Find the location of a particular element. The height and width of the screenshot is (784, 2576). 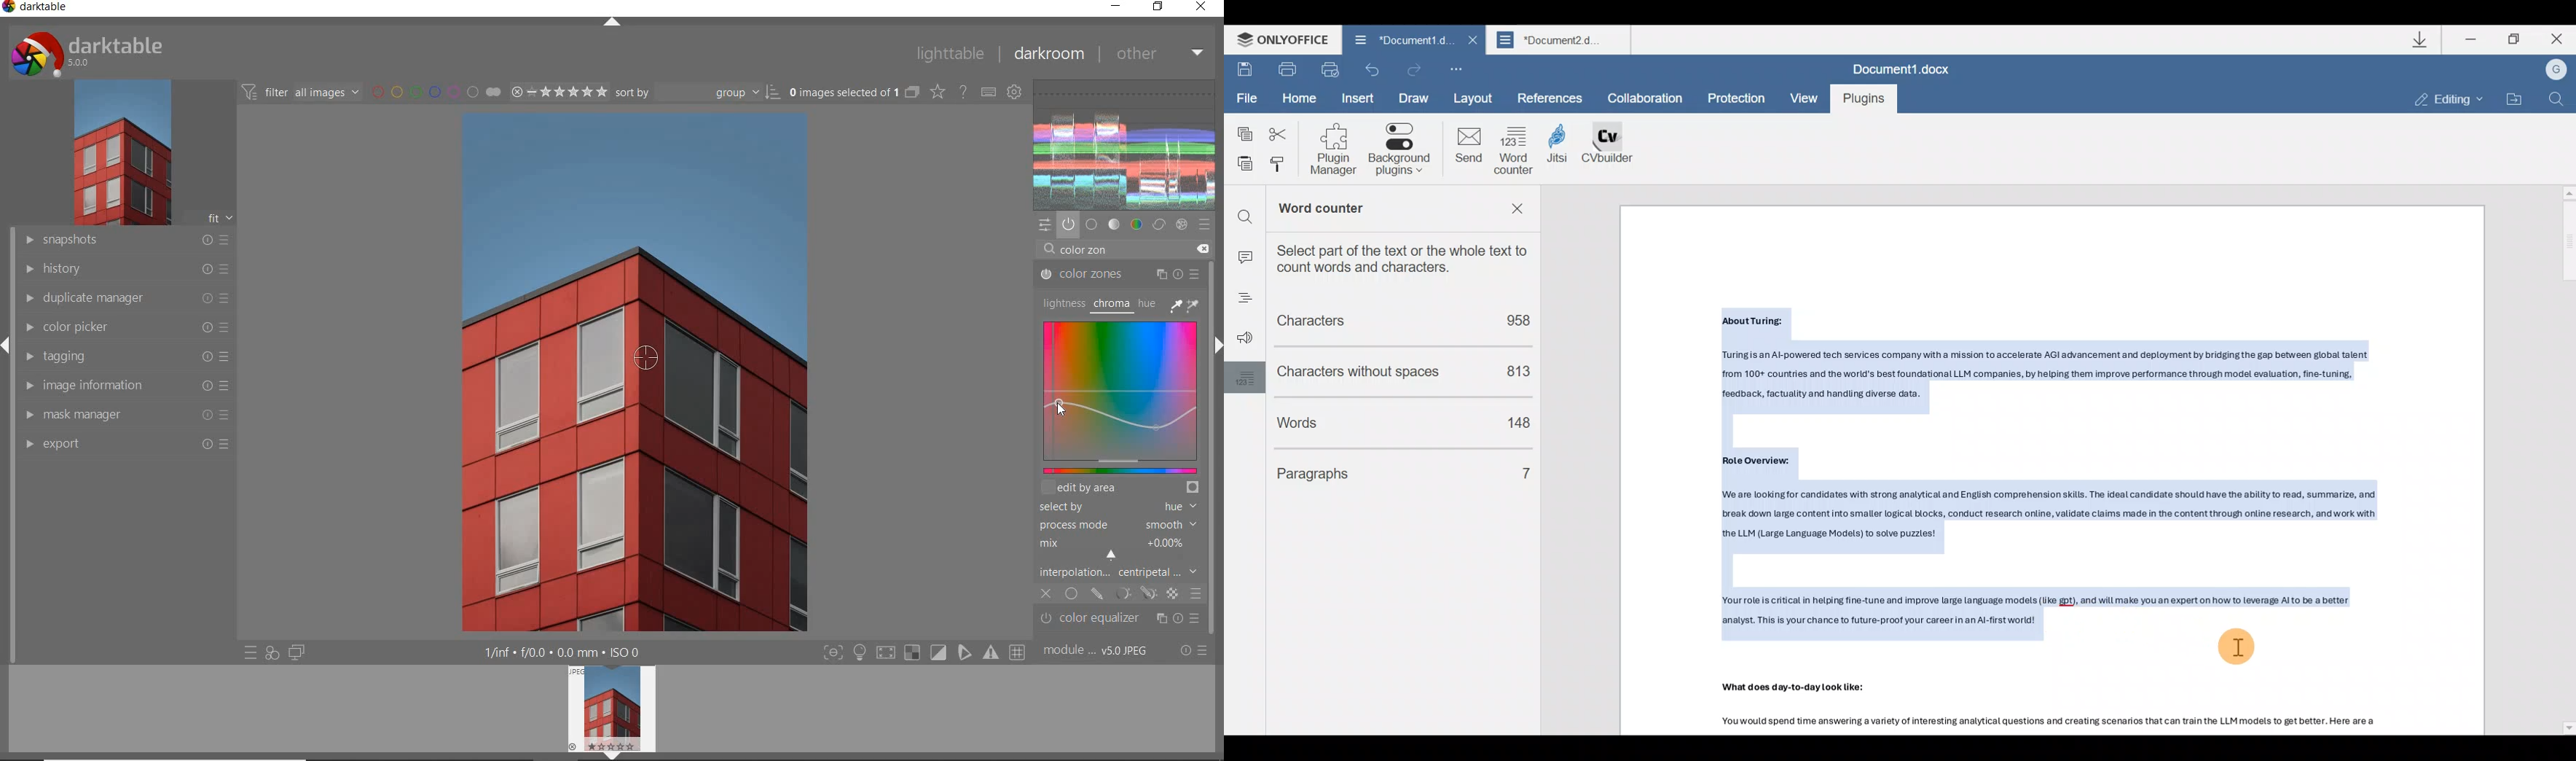

Insert is located at coordinates (1359, 99).